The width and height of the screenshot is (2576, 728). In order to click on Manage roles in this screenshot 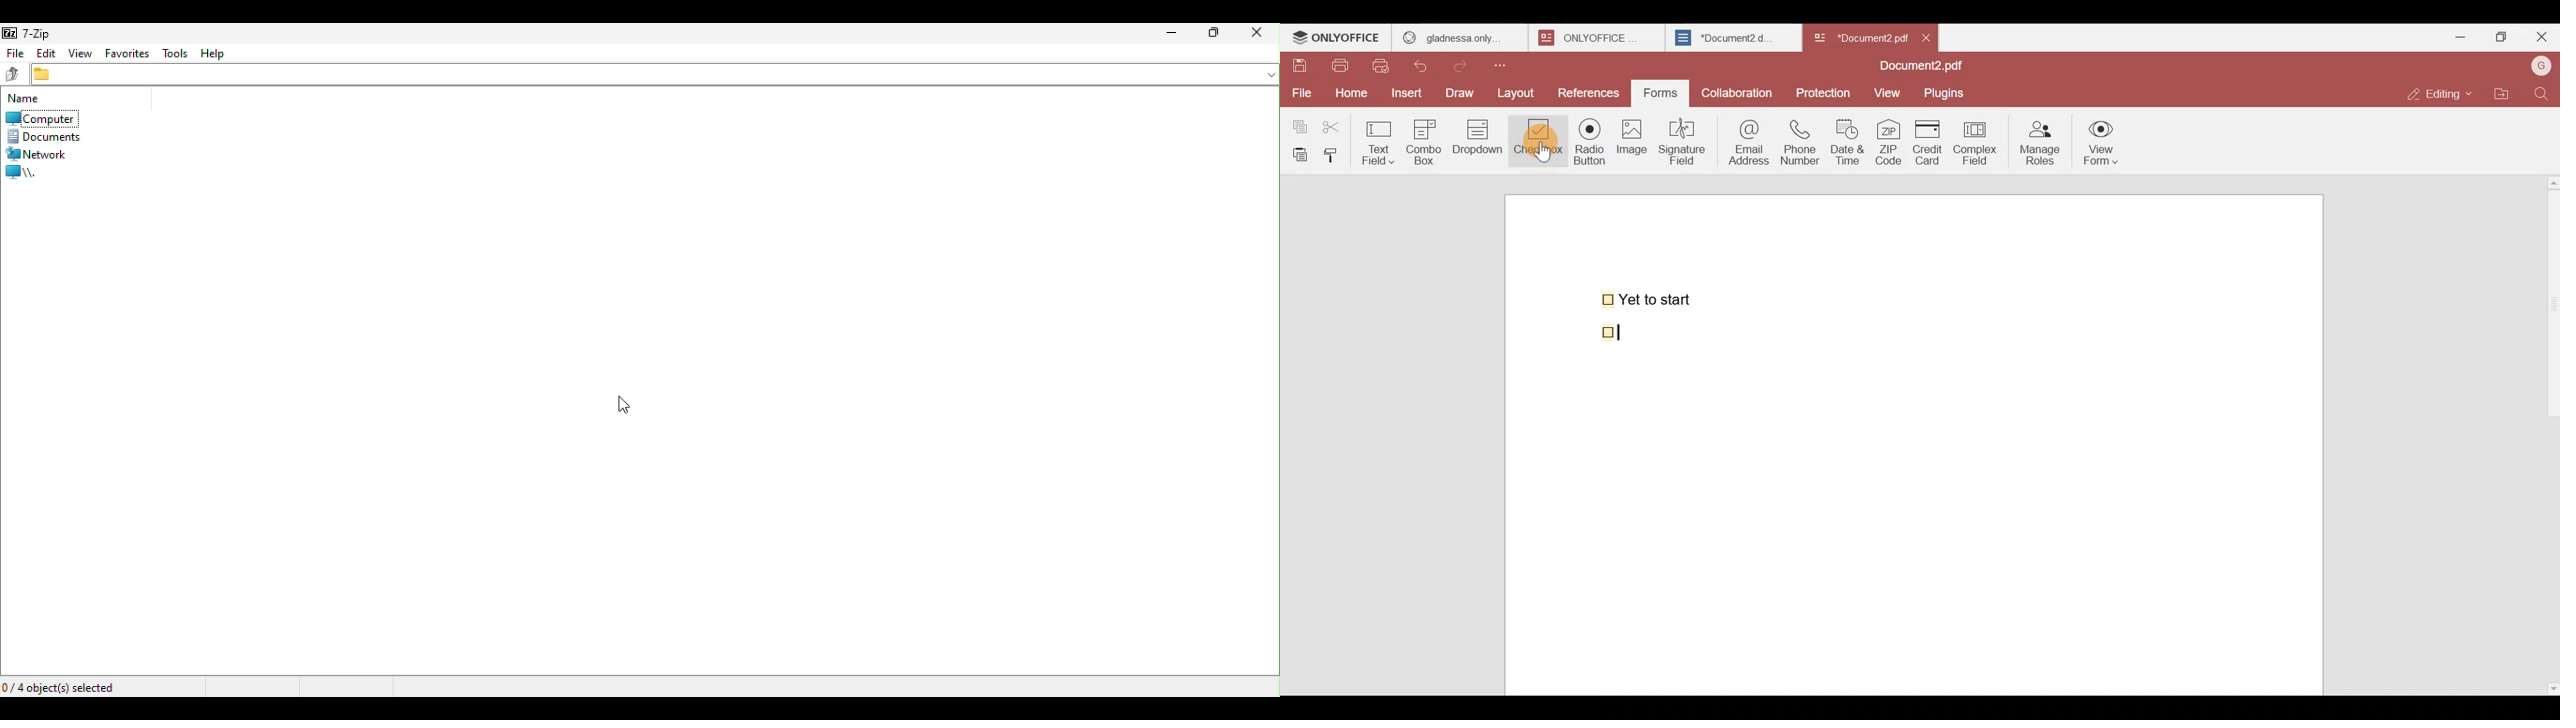, I will do `click(2040, 139)`.